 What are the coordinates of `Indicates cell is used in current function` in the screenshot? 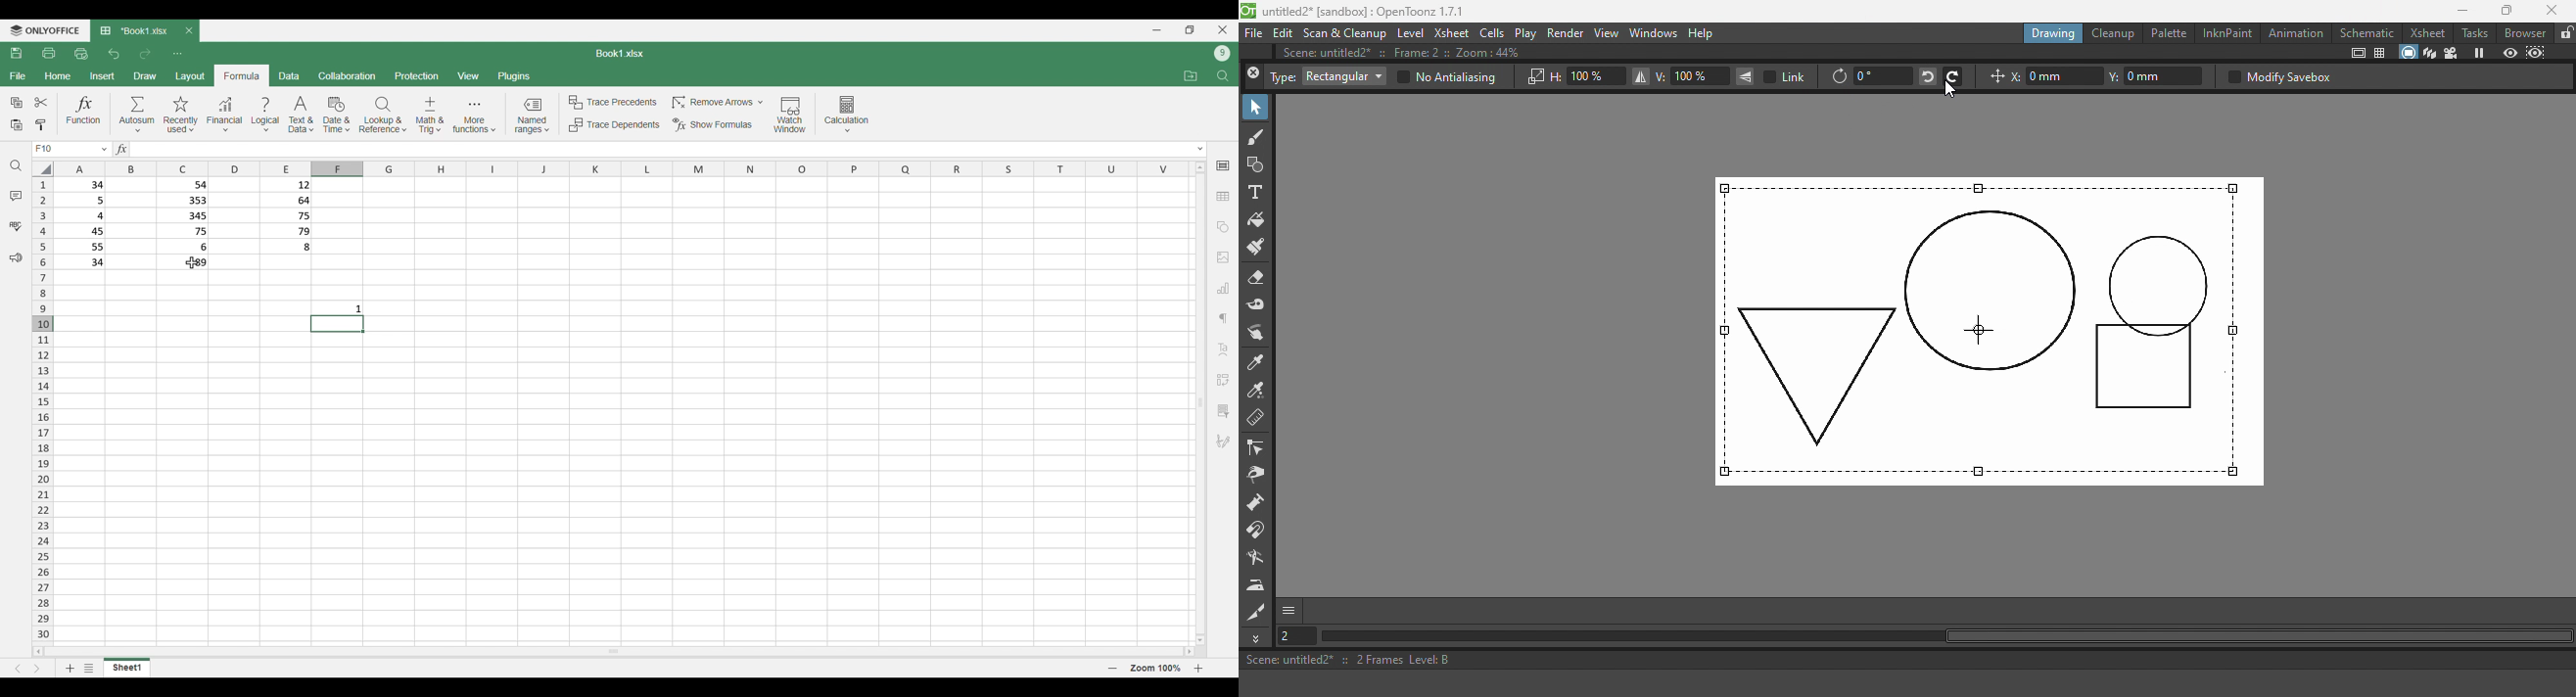 It's located at (183, 263).